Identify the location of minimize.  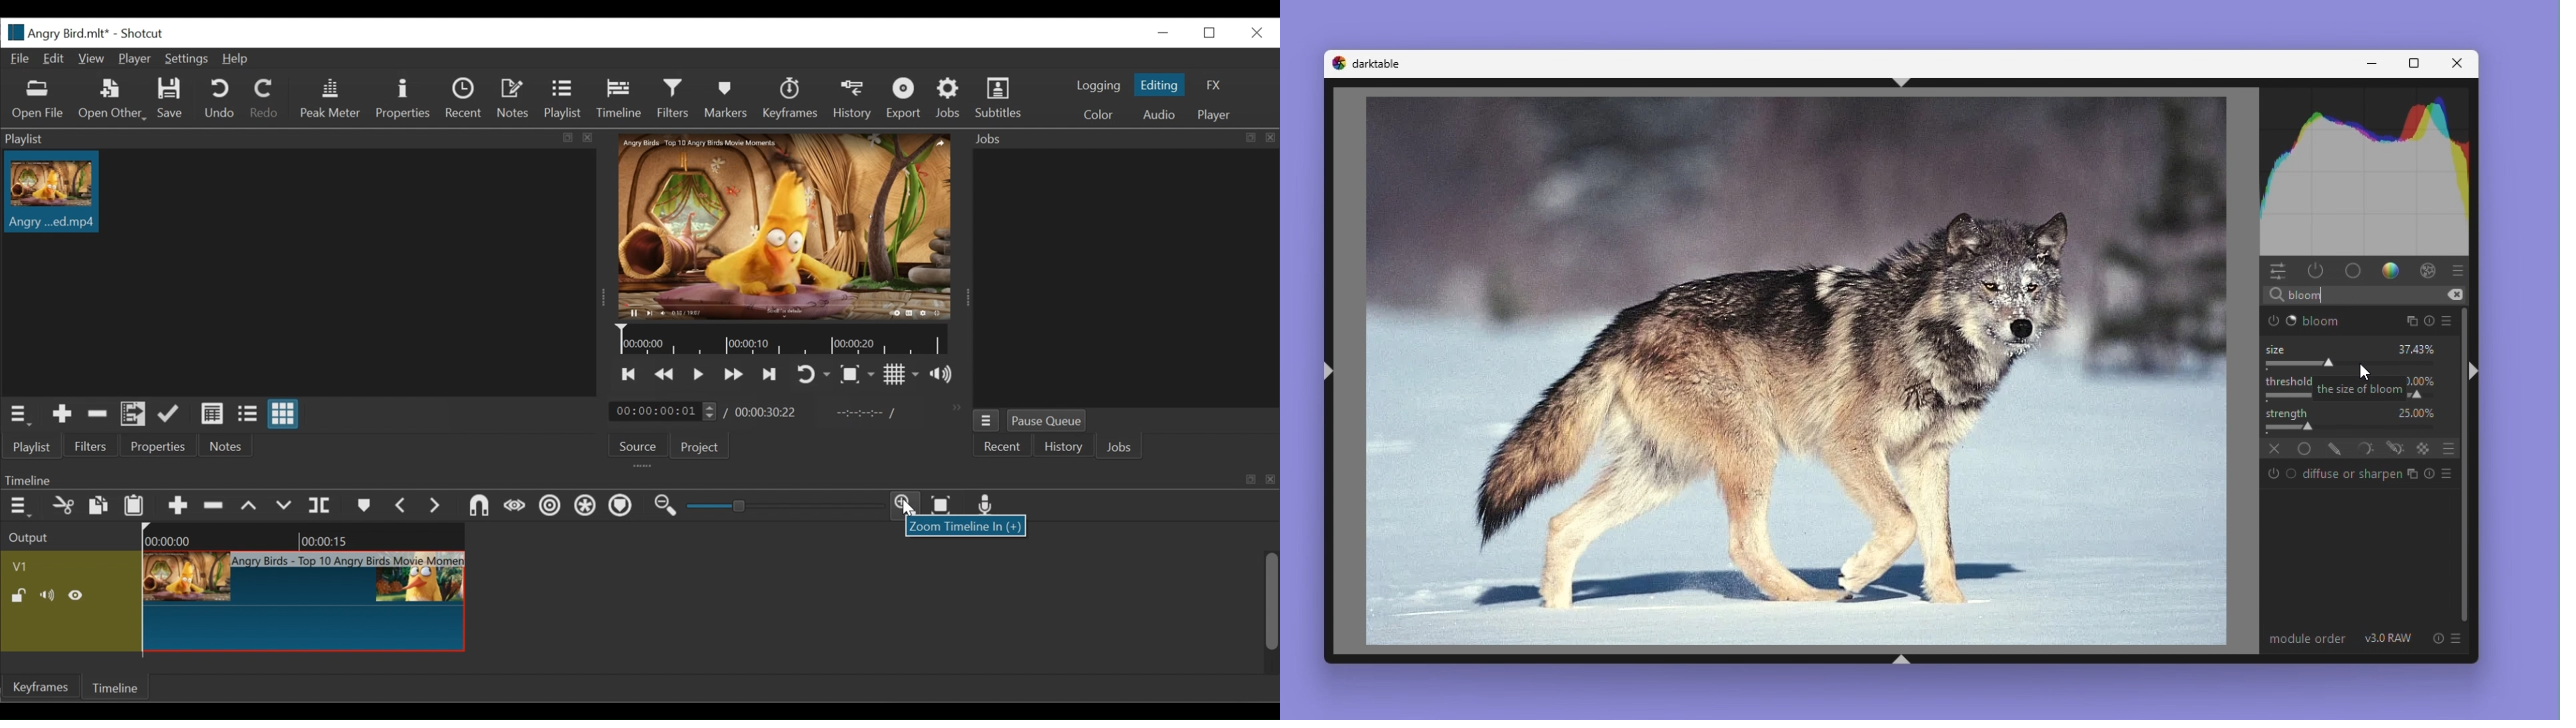
(1163, 33).